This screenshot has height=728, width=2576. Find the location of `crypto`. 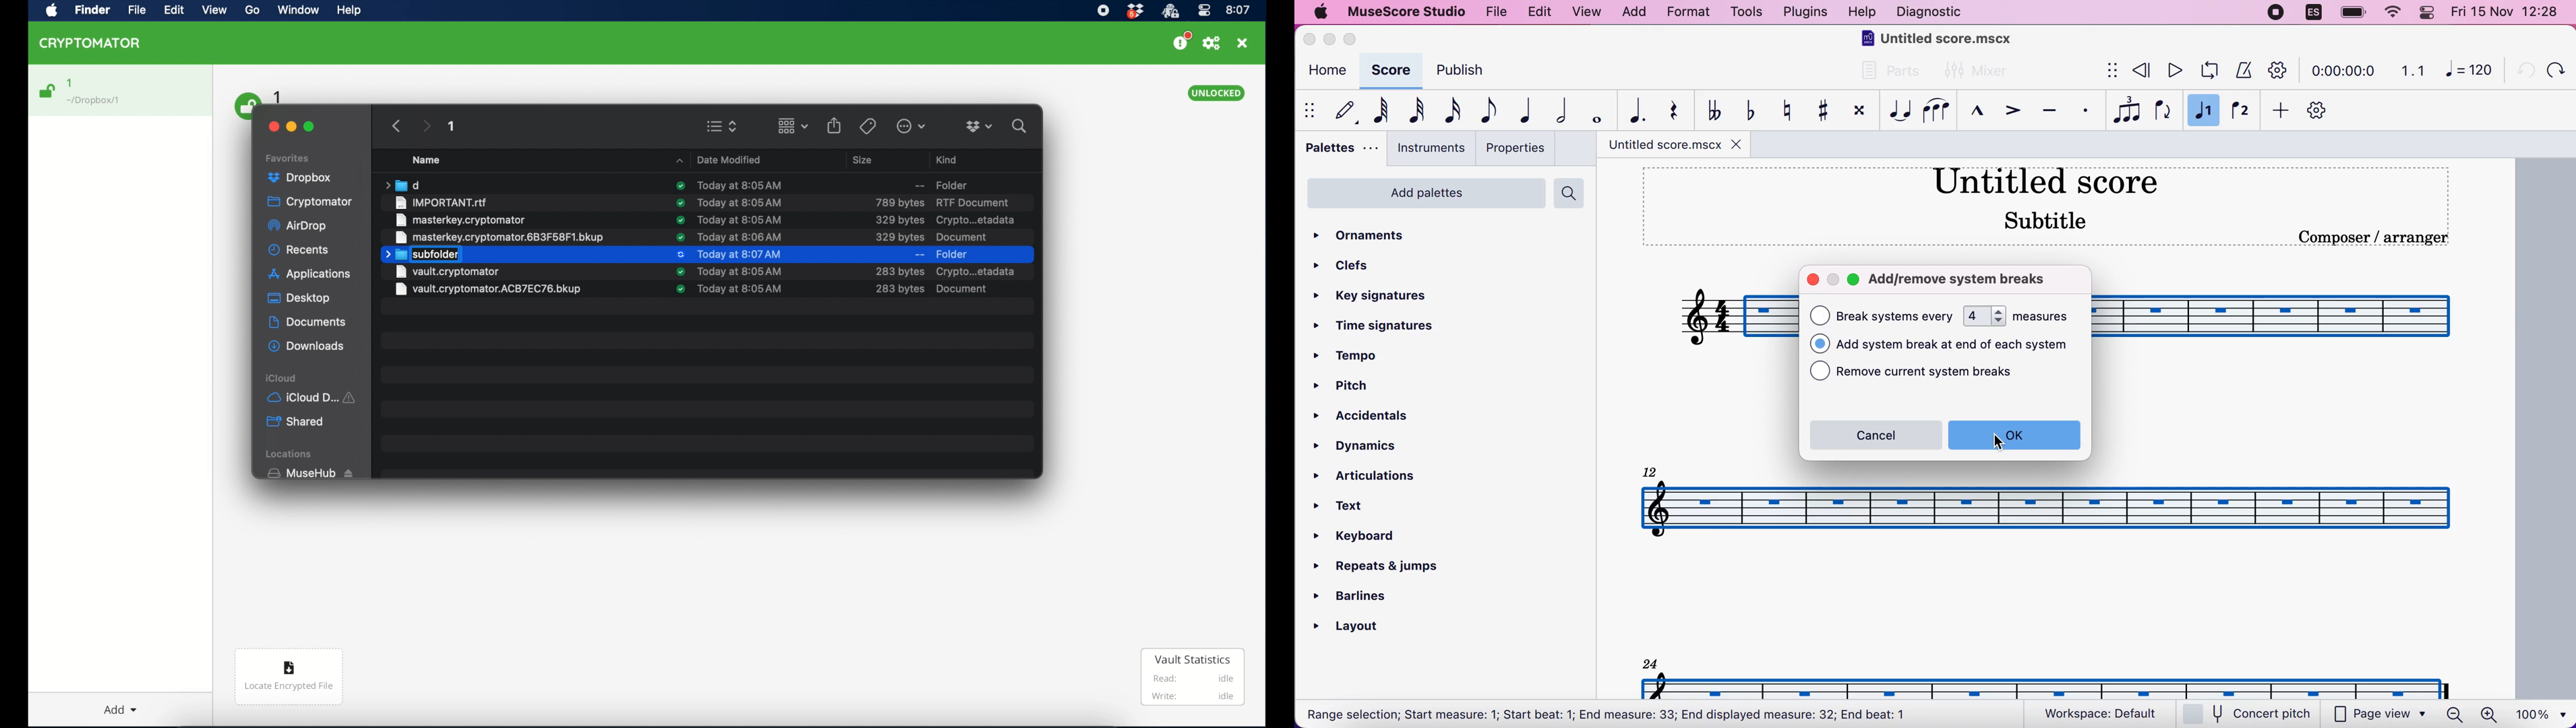

crypto is located at coordinates (976, 220).